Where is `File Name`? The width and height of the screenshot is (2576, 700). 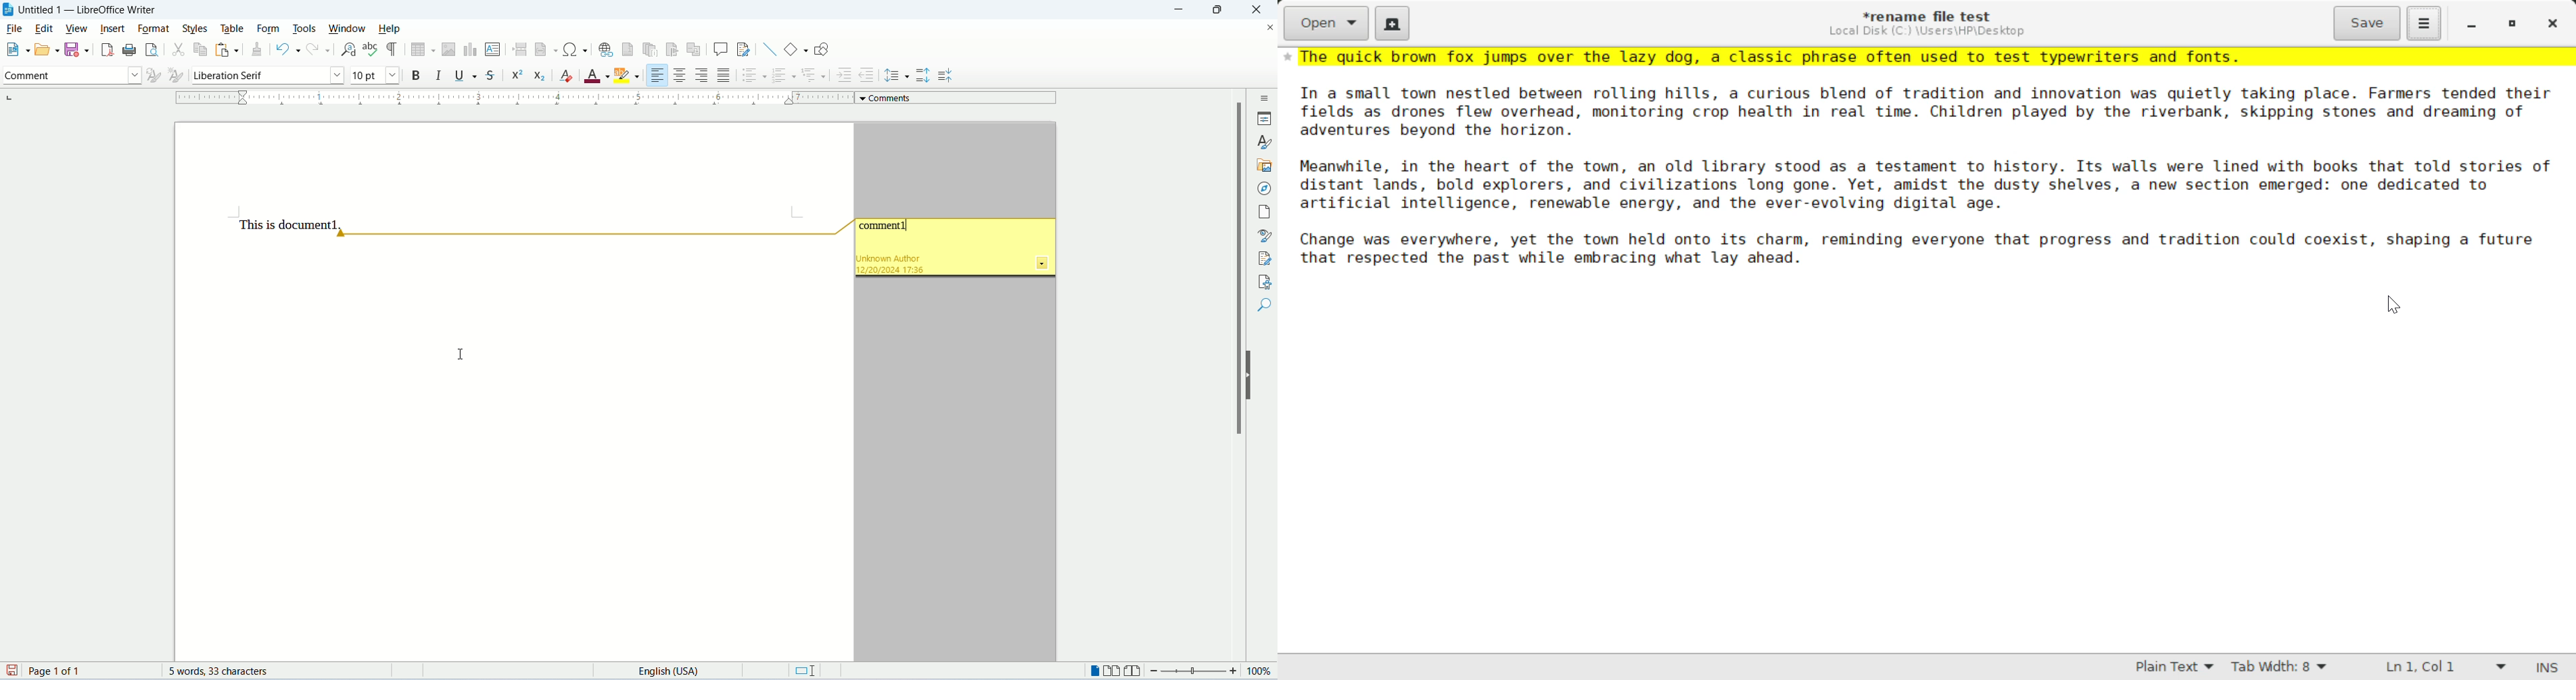 File Name is located at coordinates (1926, 15).